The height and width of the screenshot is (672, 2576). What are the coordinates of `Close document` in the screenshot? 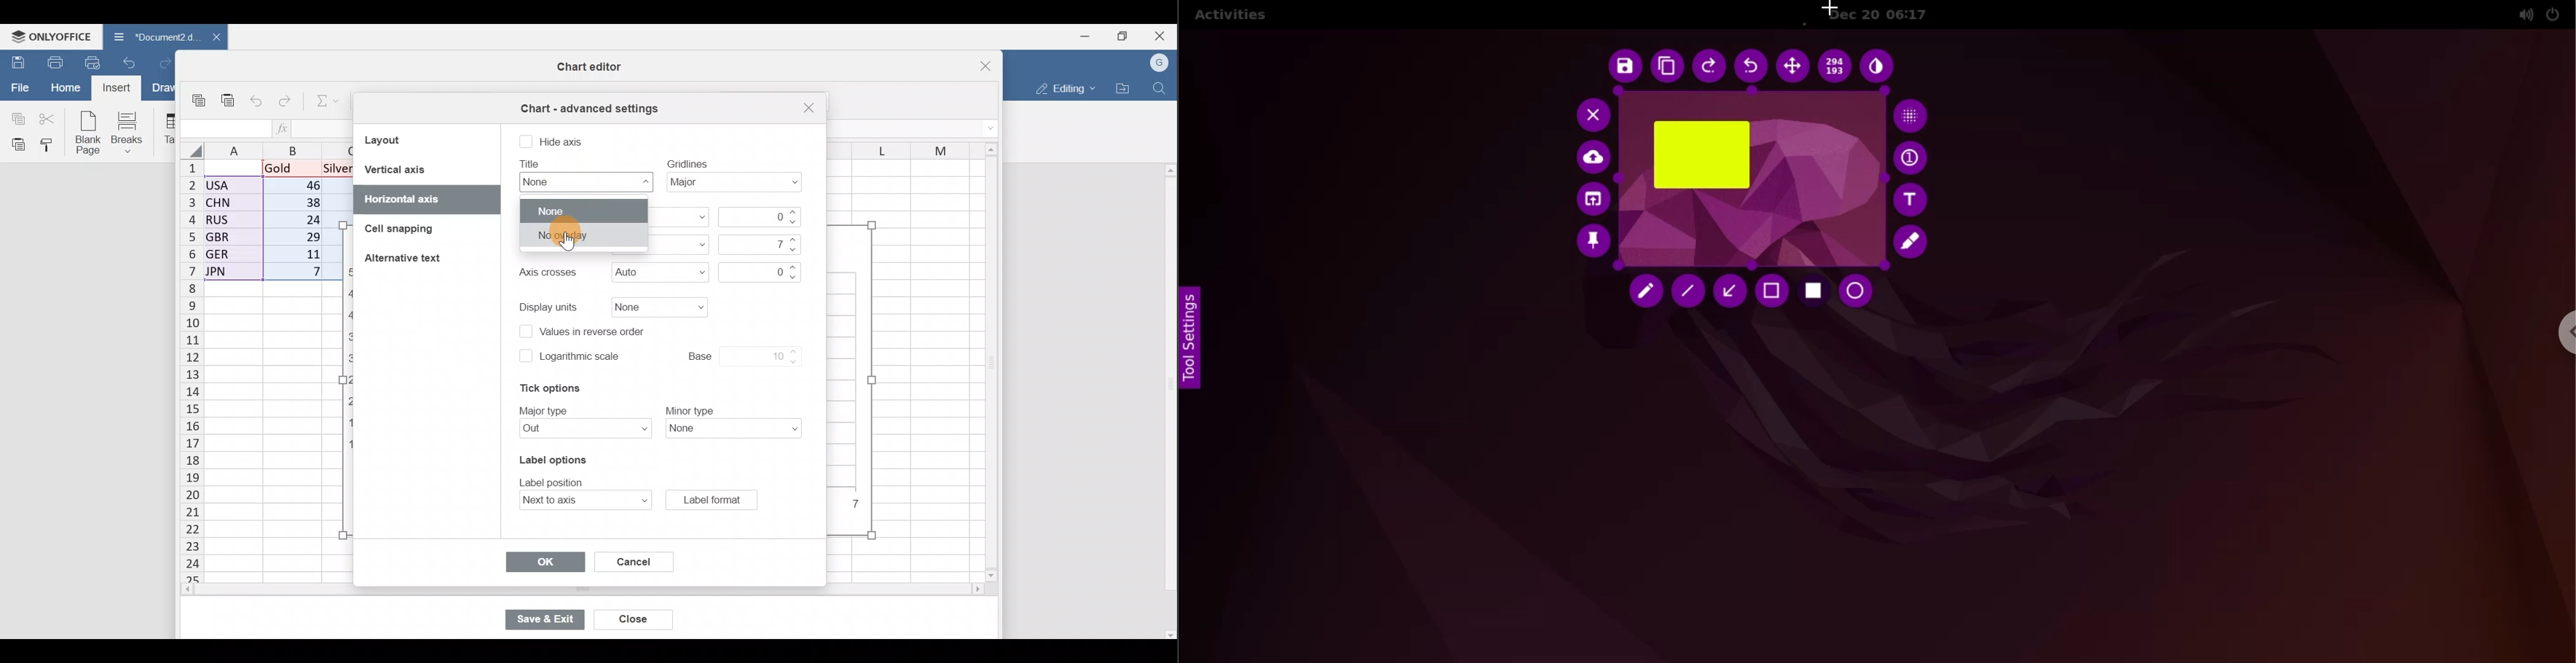 It's located at (210, 38).